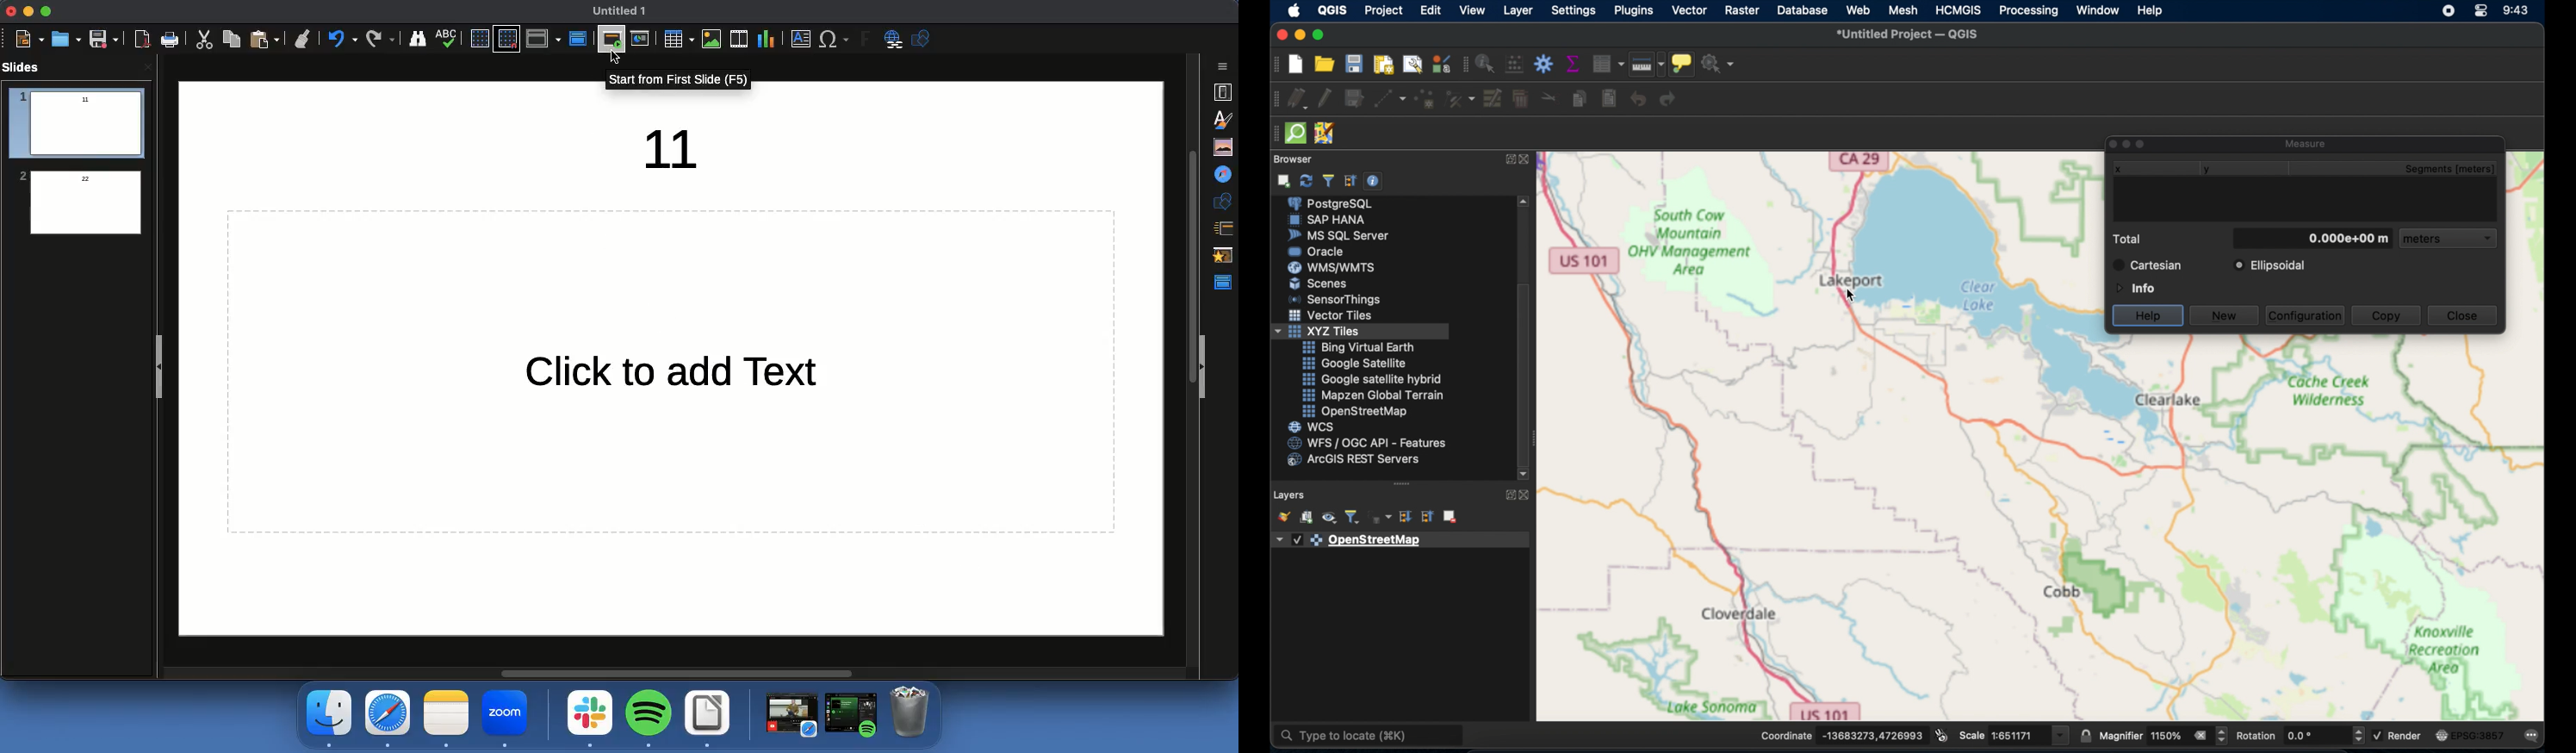 The height and width of the screenshot is (756, 2576). Describe the element at coordinates (2027, 12) in the screenshot. I see `processing` at that location.